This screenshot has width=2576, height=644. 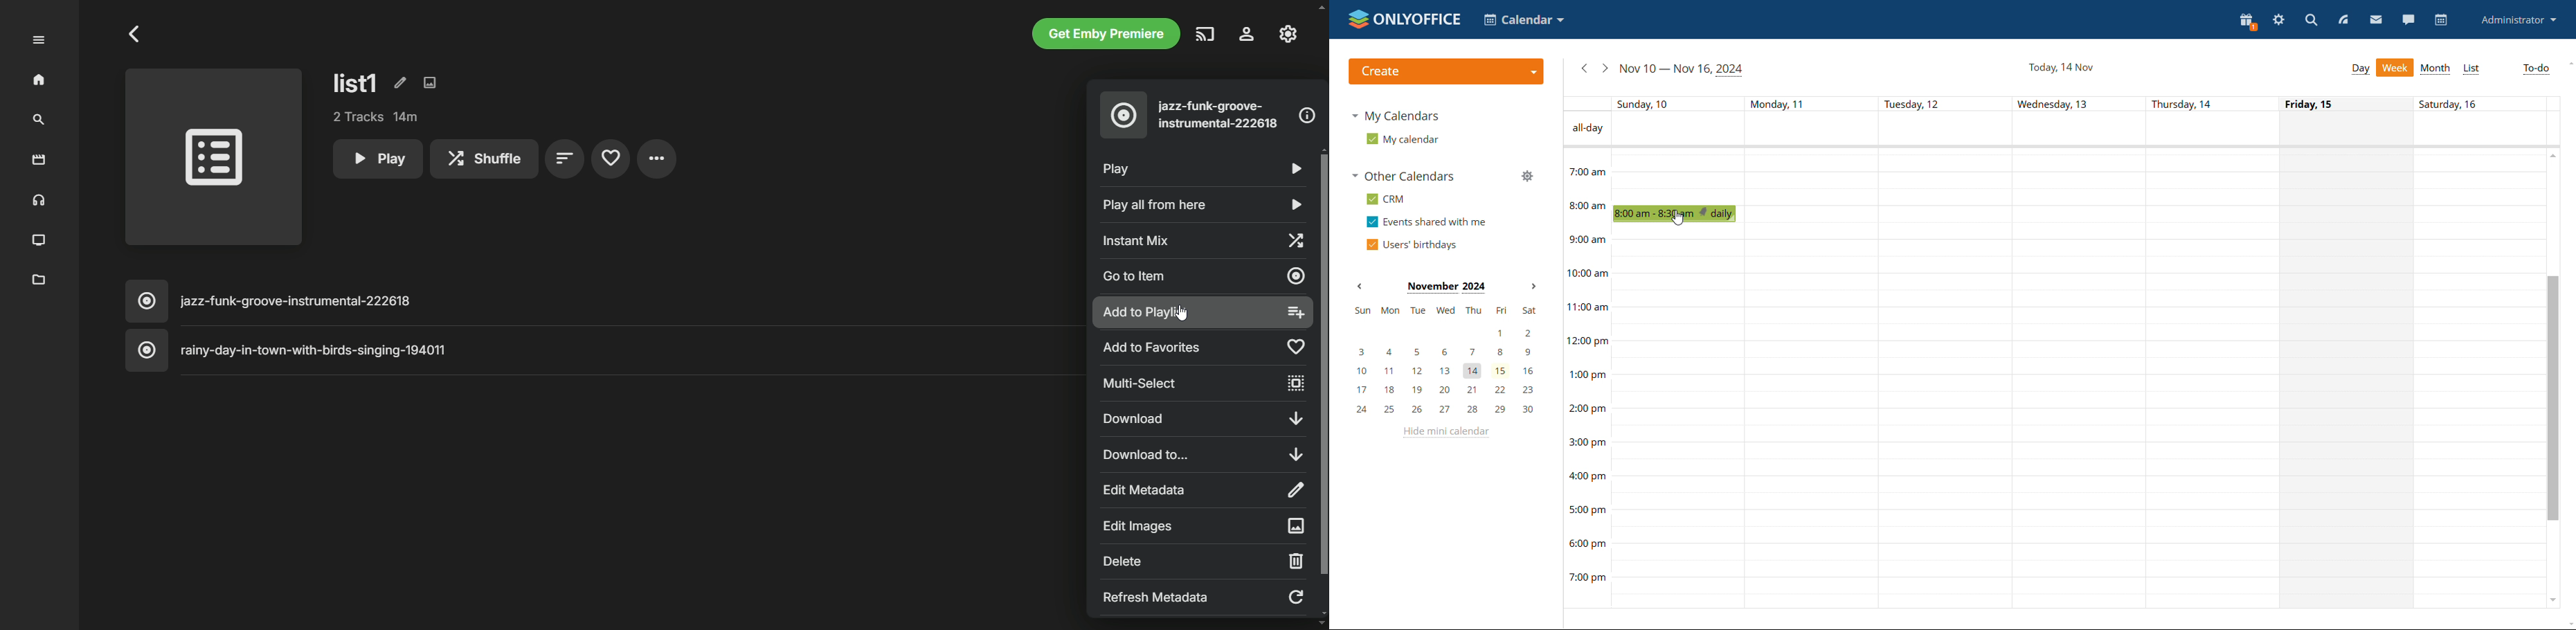 What do you see at coordinates (37, 201) in the screenshot?
I see `music` at bounding box center [37, 201].